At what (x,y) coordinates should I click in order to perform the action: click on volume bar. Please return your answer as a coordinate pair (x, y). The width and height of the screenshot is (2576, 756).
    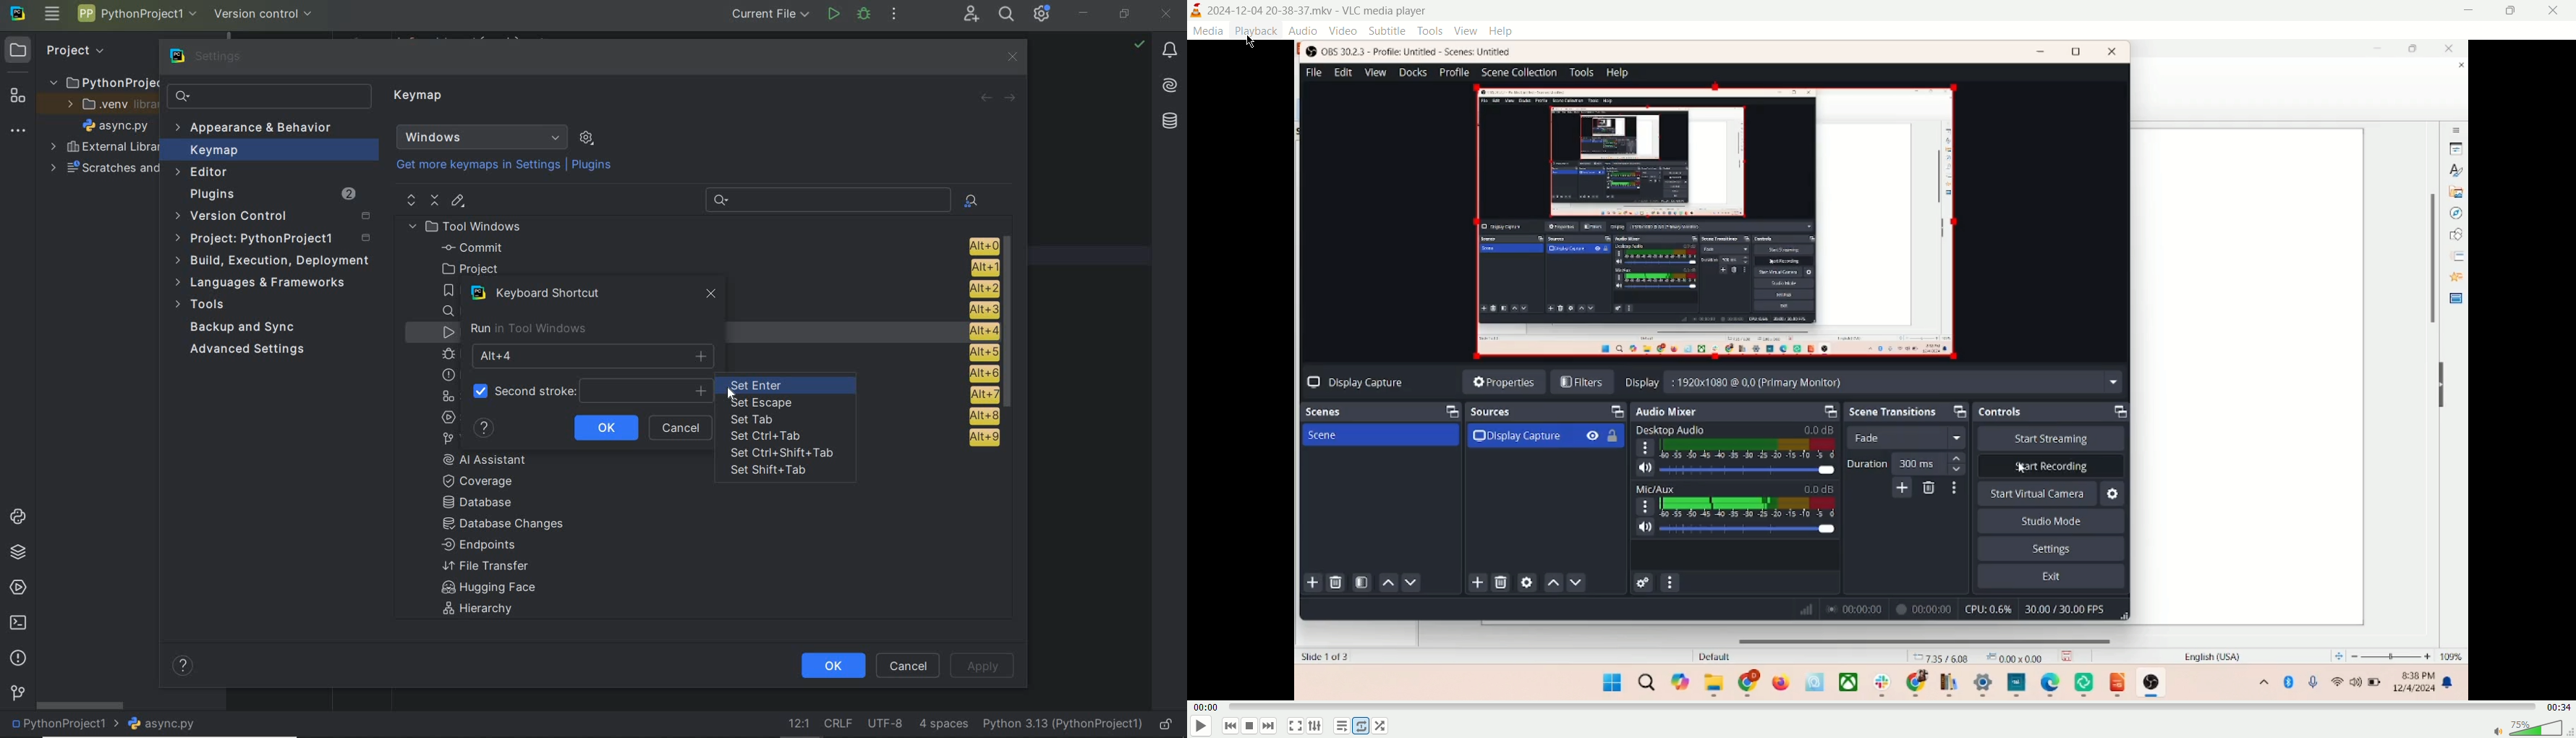
    Looking at the image, I should click on (2527, 729).